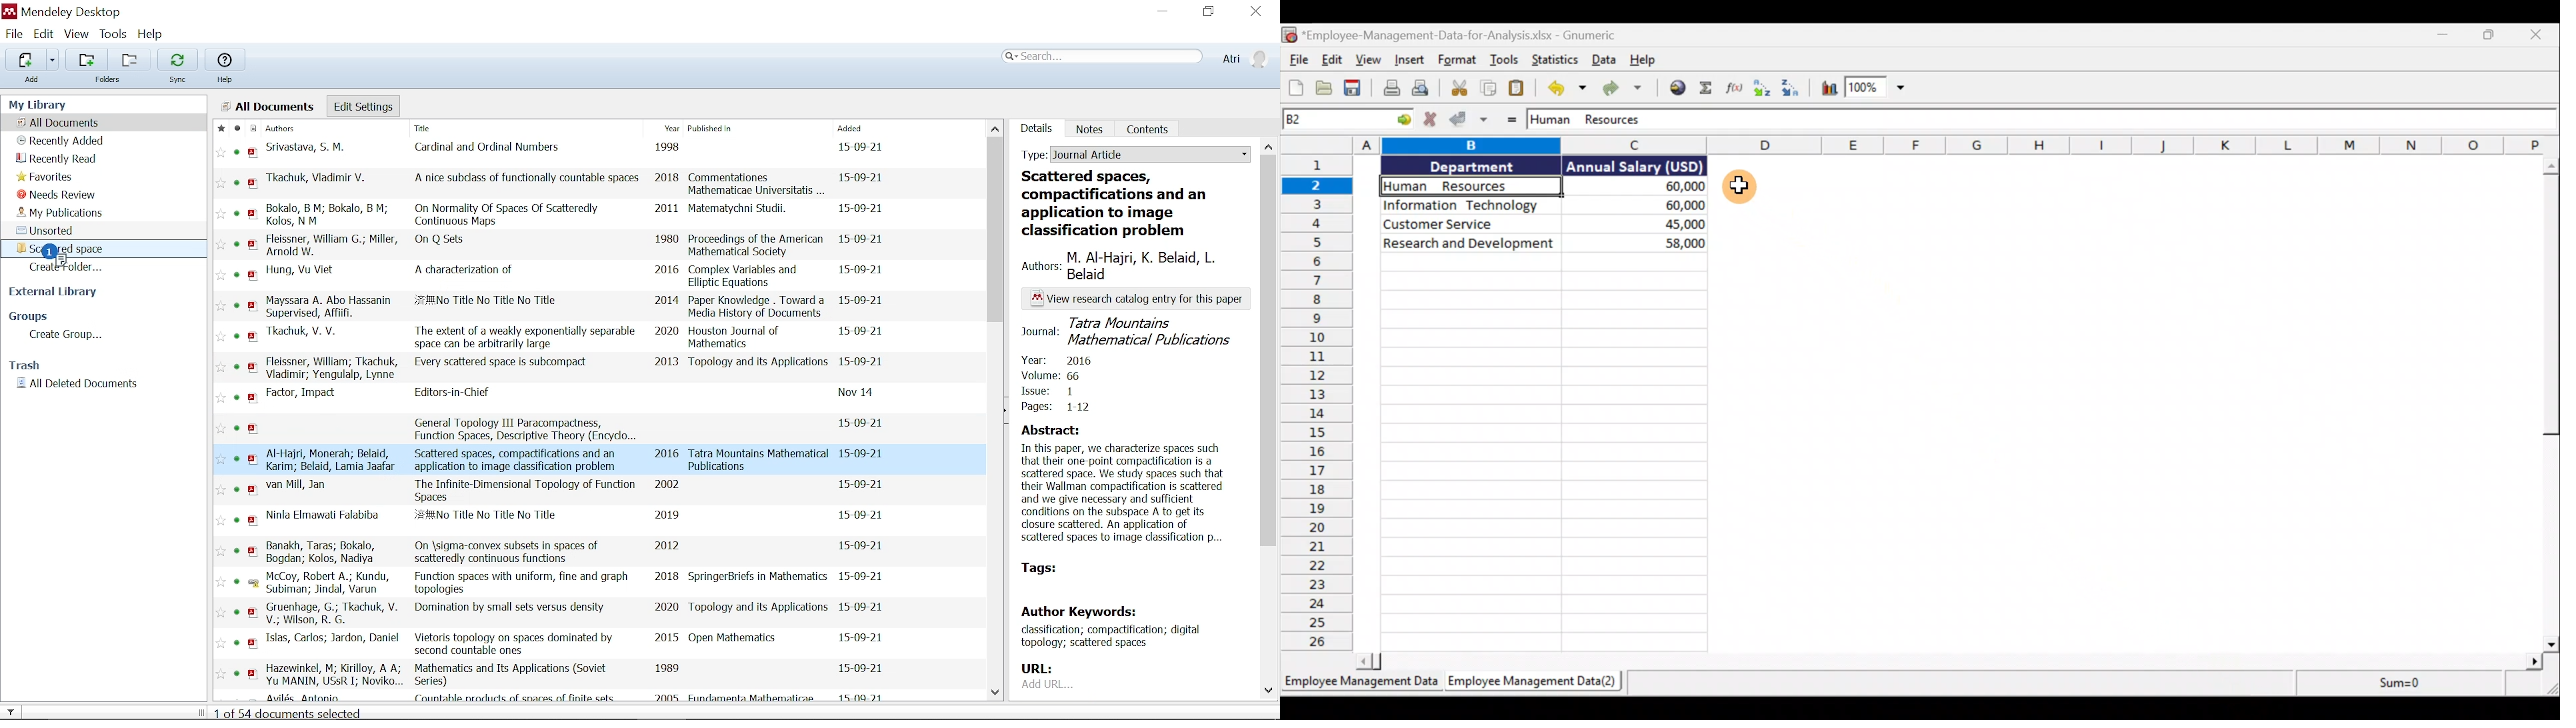  Describe the element at coordinates (1102, 57) in the screenshot. I see `Search` at that location.